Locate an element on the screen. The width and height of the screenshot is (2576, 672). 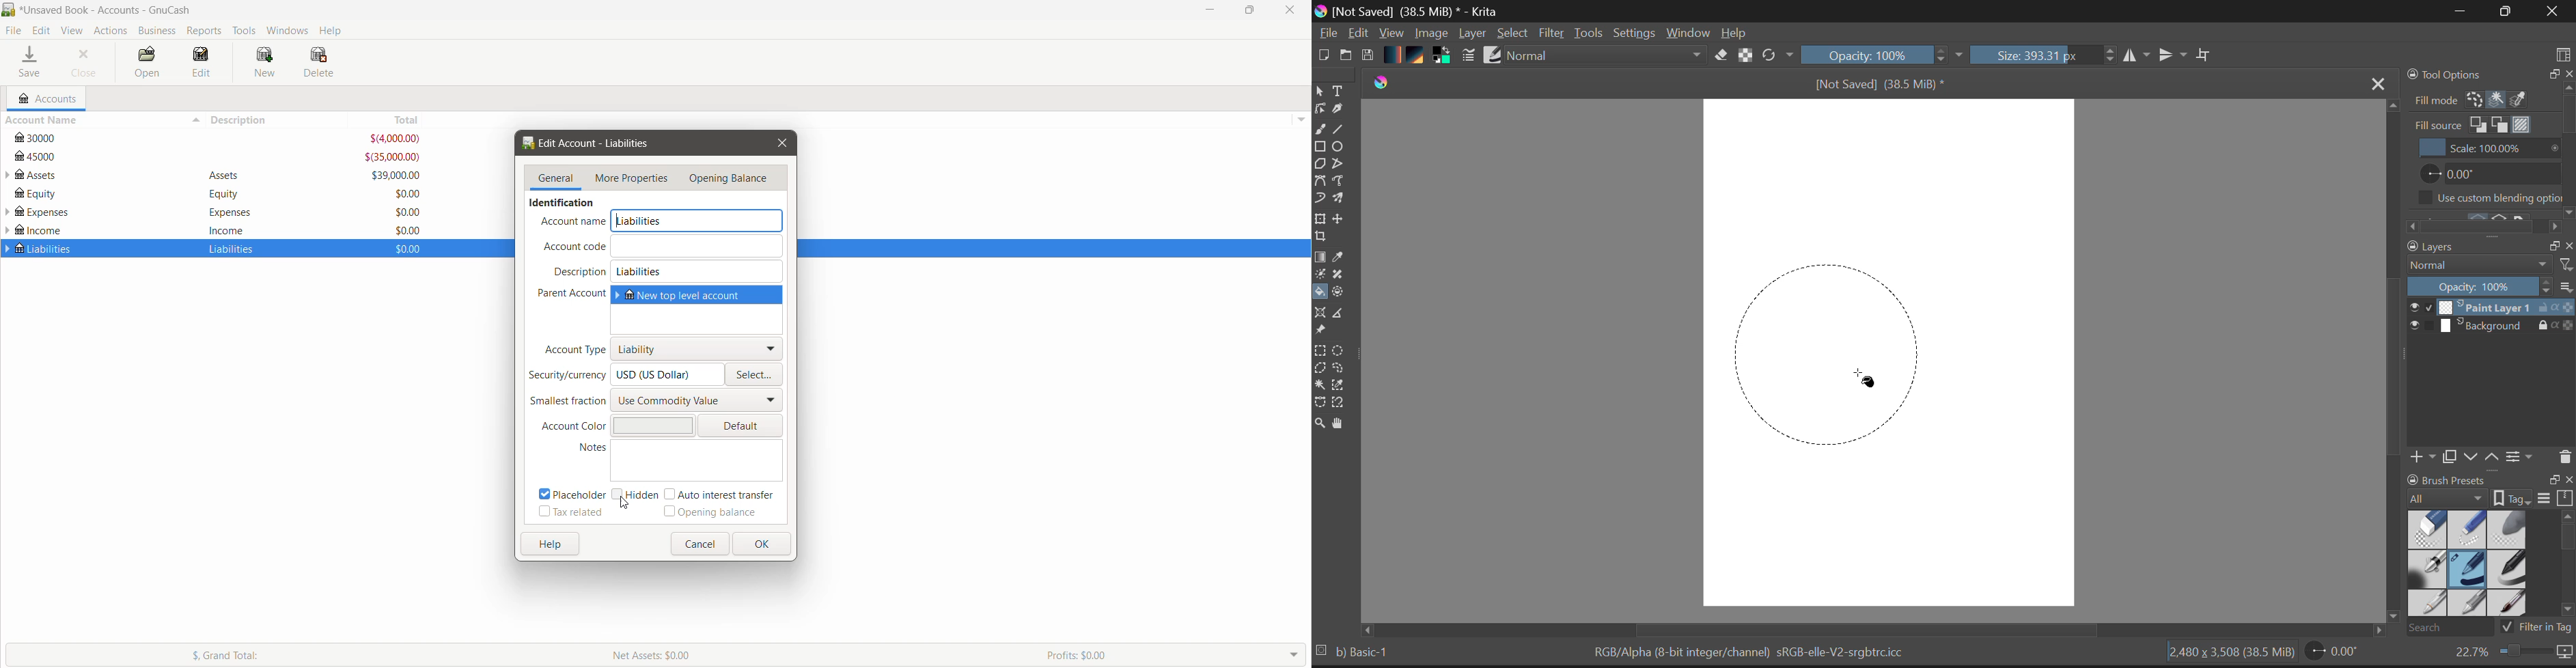
Application Logo is located at coordinates (8, 10).